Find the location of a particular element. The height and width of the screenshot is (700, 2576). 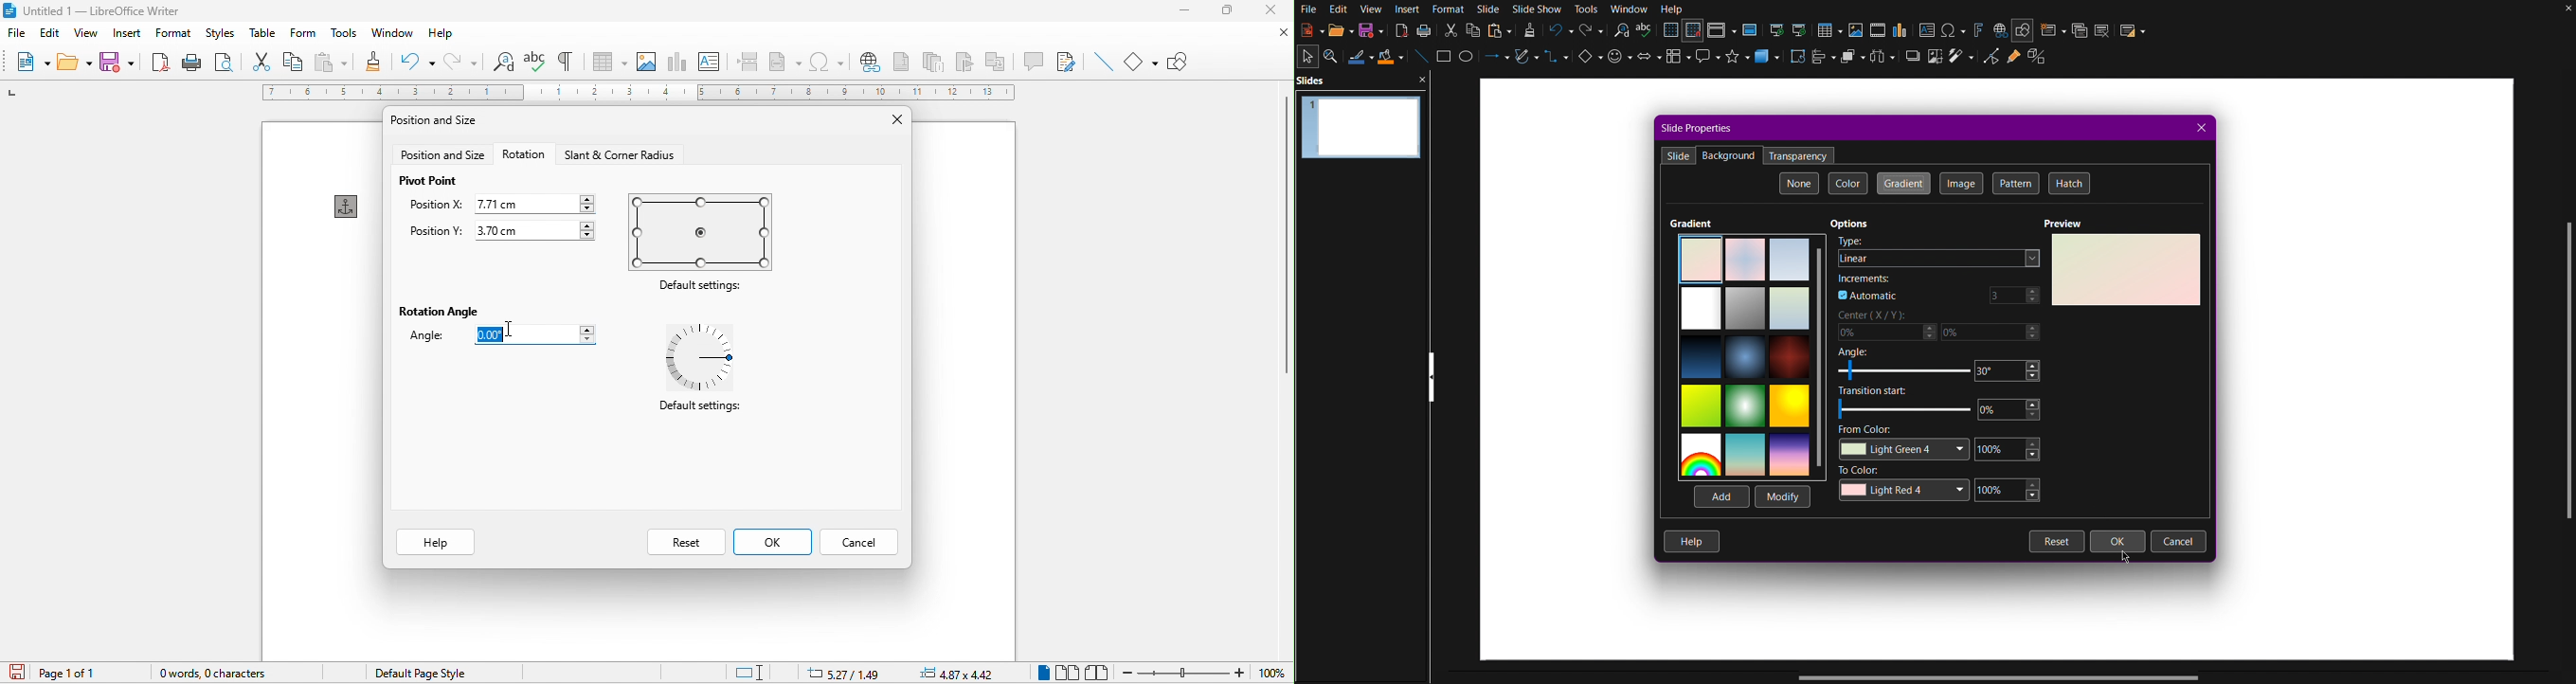

position x is located at coordinates (430, 207).